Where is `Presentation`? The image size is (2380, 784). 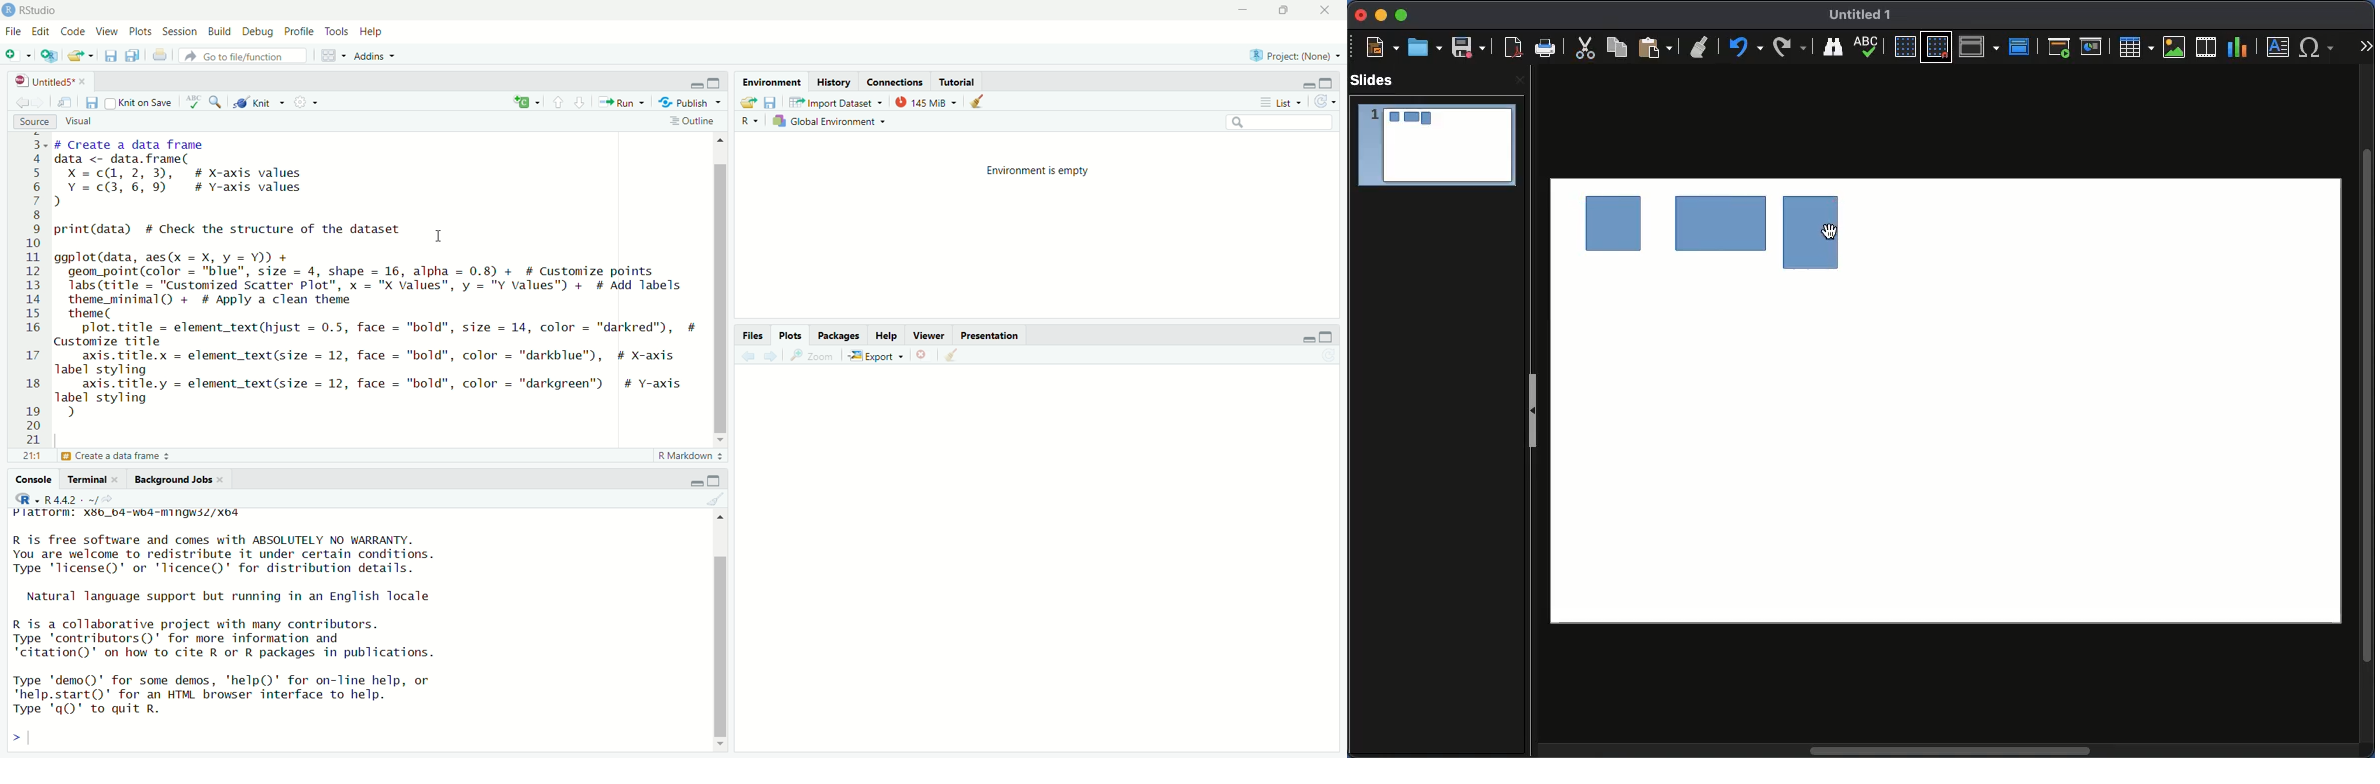
Presentation is located at coordinates (987, 338).